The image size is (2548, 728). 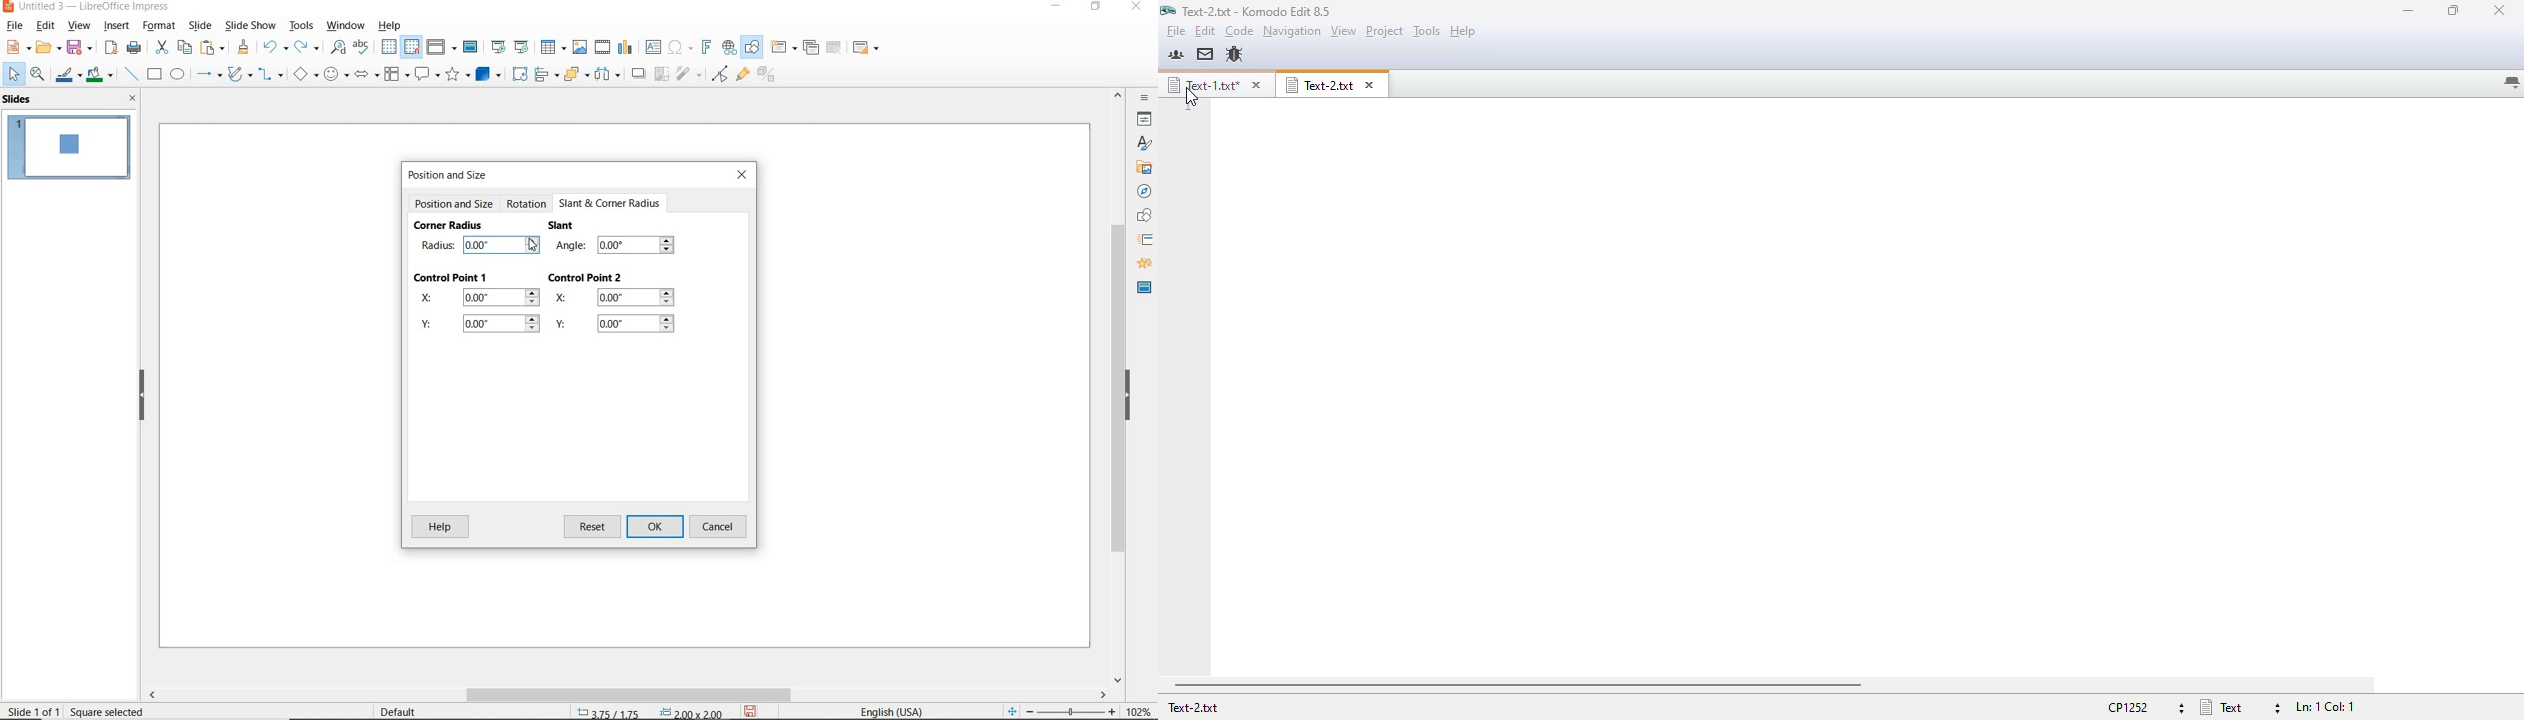 I want to click on HELP, so click(x=441, y=527).